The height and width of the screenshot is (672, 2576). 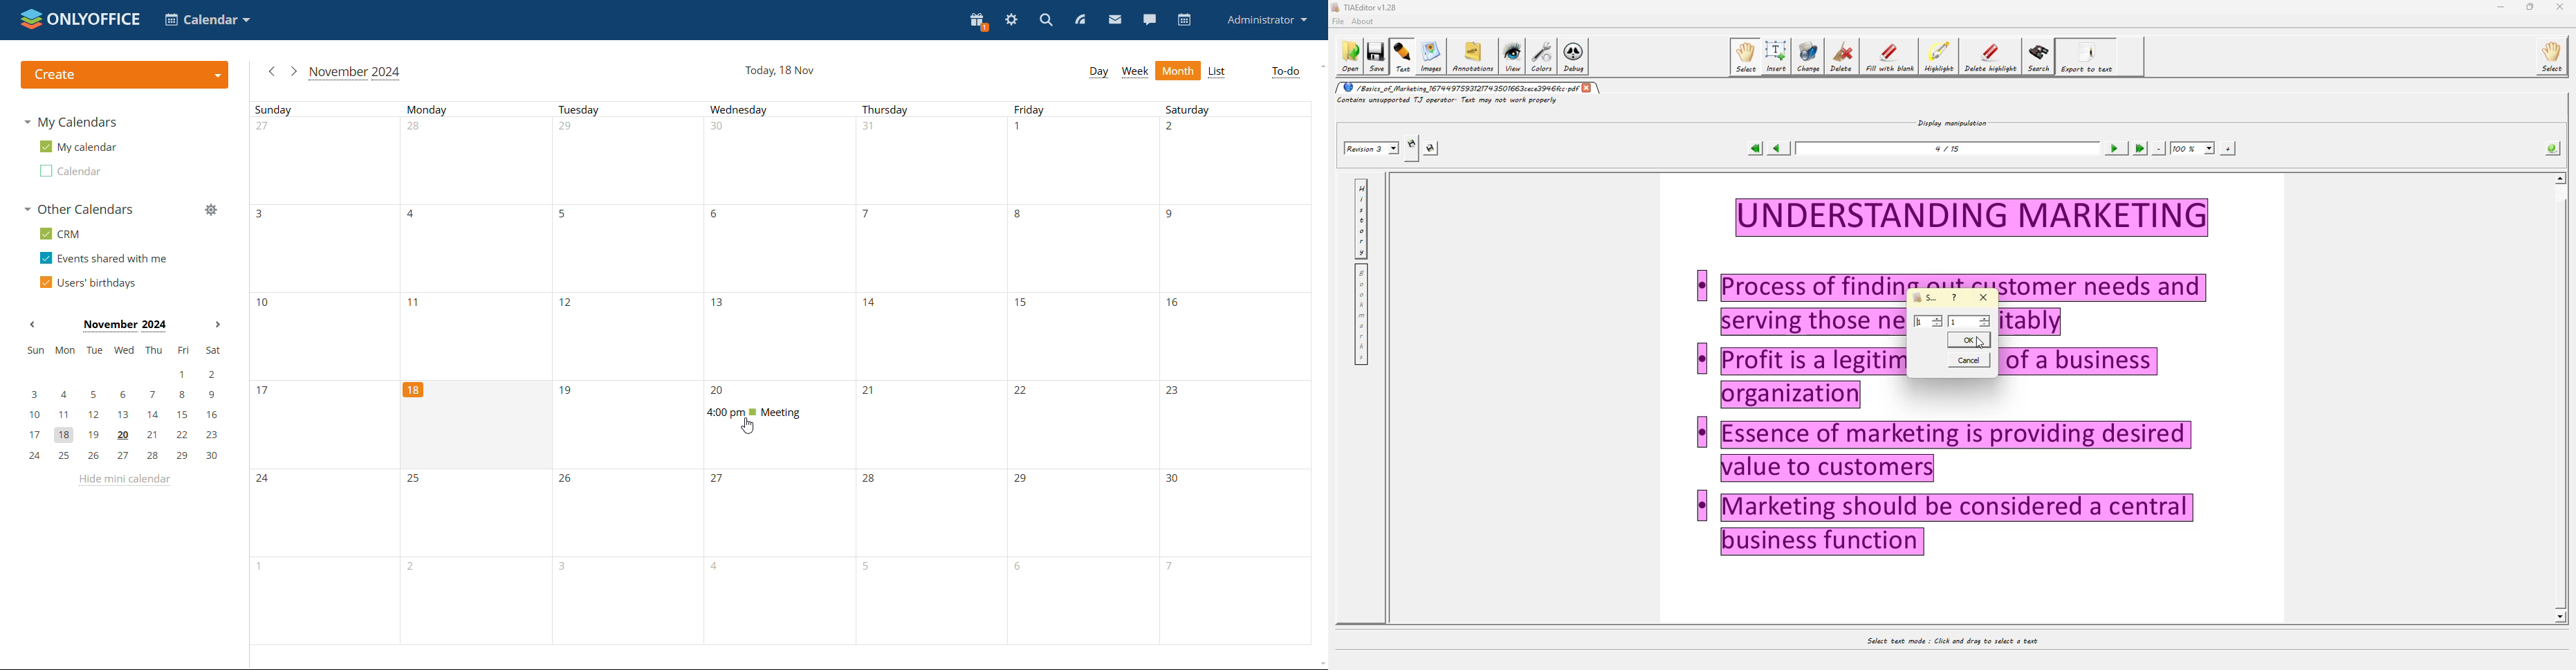 I want to click on current date, so click(x=780, y=71).